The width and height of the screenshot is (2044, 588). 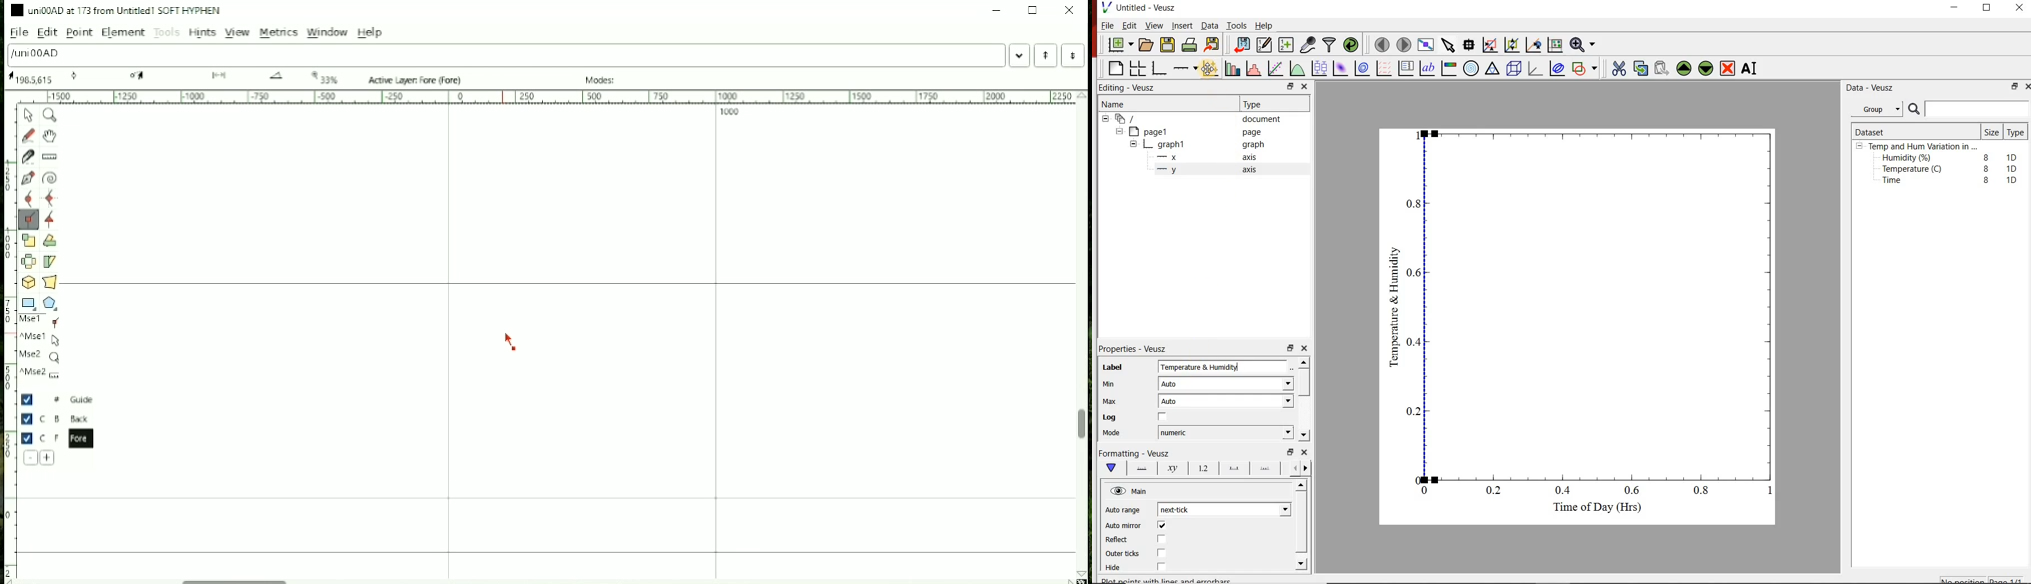 What do you see at coordinates (1618, 67) in the screenshot?
I see `cut the selected widget` at bounding box center [1618, 67].